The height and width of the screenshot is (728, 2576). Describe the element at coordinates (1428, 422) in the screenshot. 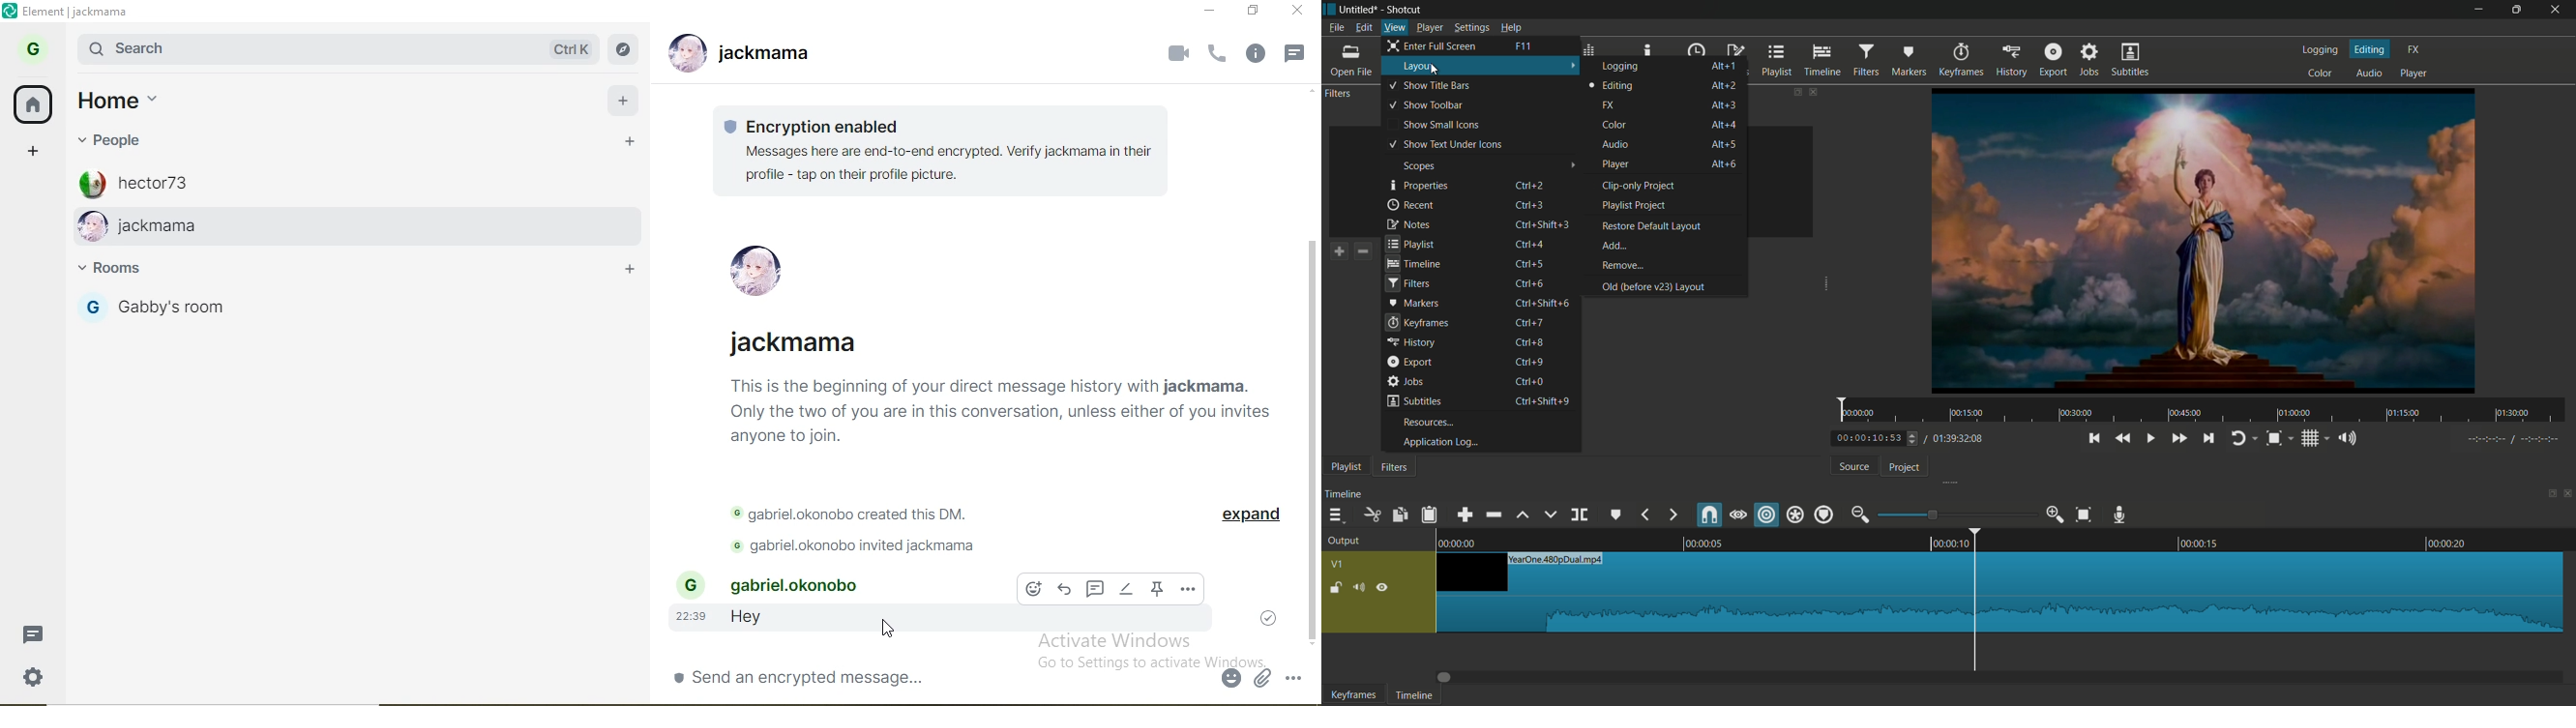

I see `resources` at that location.